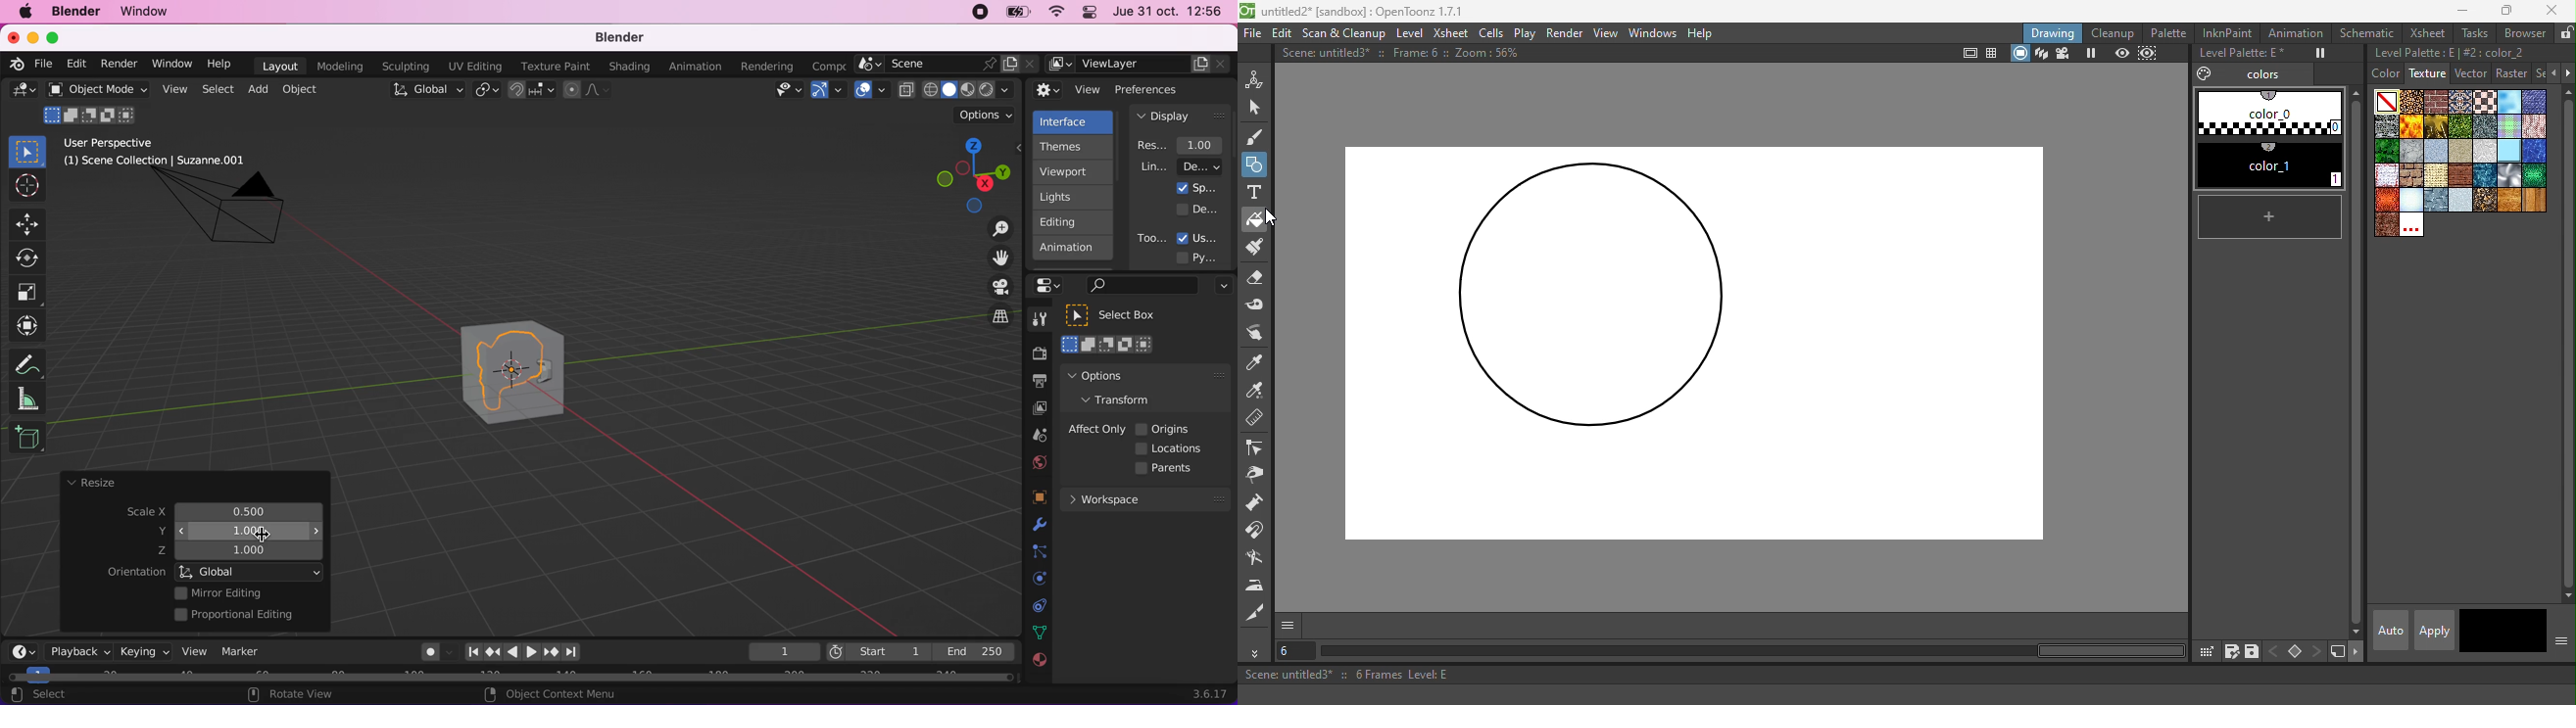  What do you see at coordinates (1993, 54) in the screenshot?
I see `Field guide` at bounding box center [1993, 54].